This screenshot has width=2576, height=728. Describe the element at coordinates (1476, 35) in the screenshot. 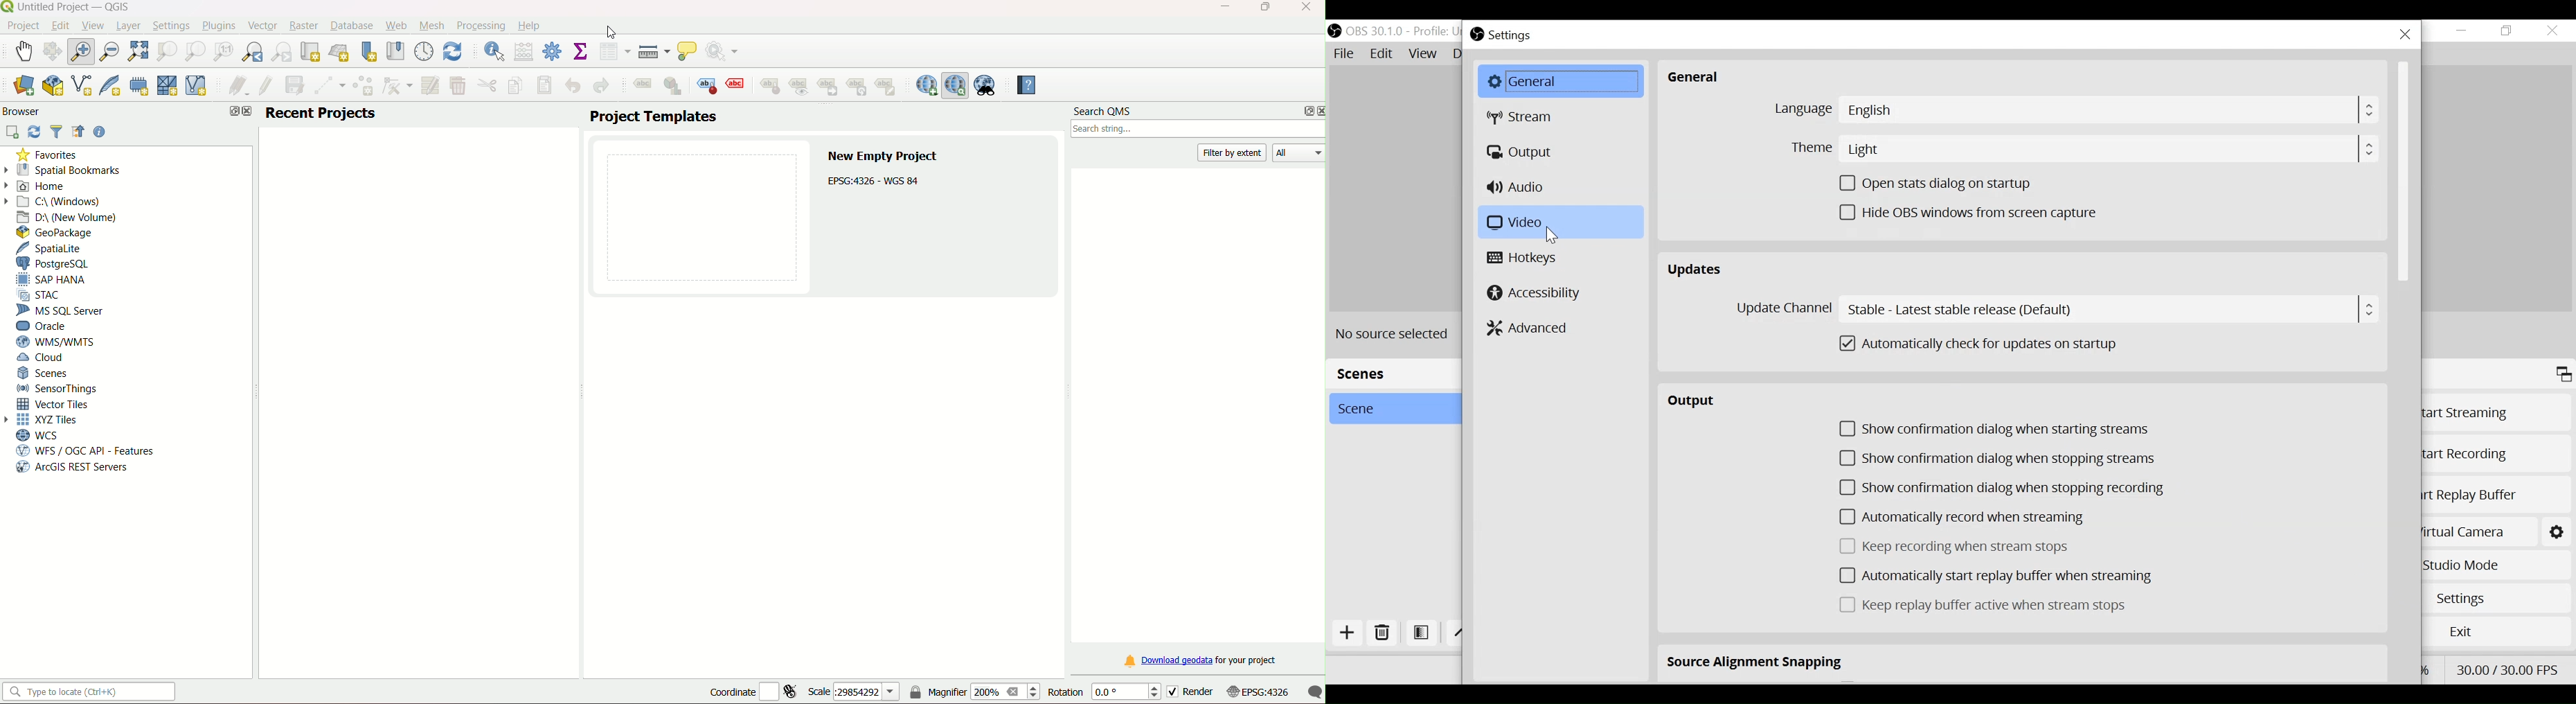

I see `OBS Studio Desktop Icon` at that location.